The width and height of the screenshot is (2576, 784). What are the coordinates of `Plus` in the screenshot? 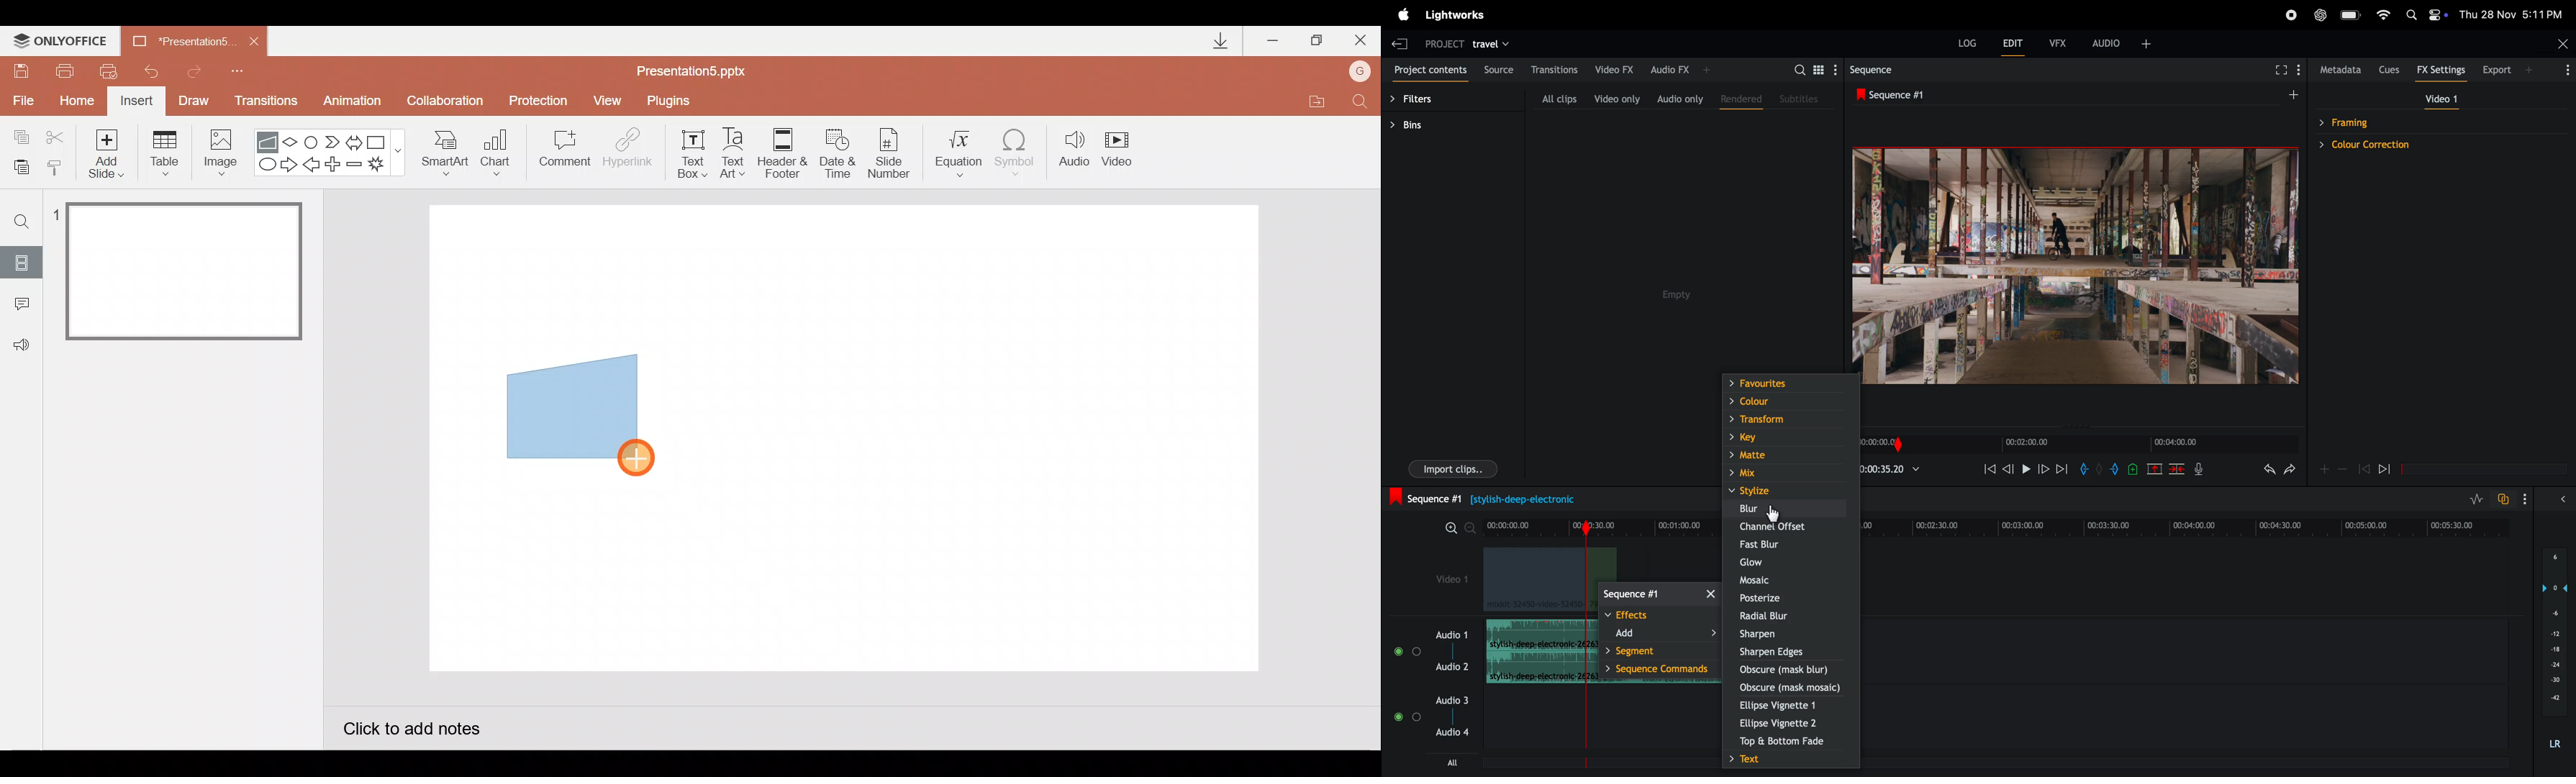 It's located at (335, 166).